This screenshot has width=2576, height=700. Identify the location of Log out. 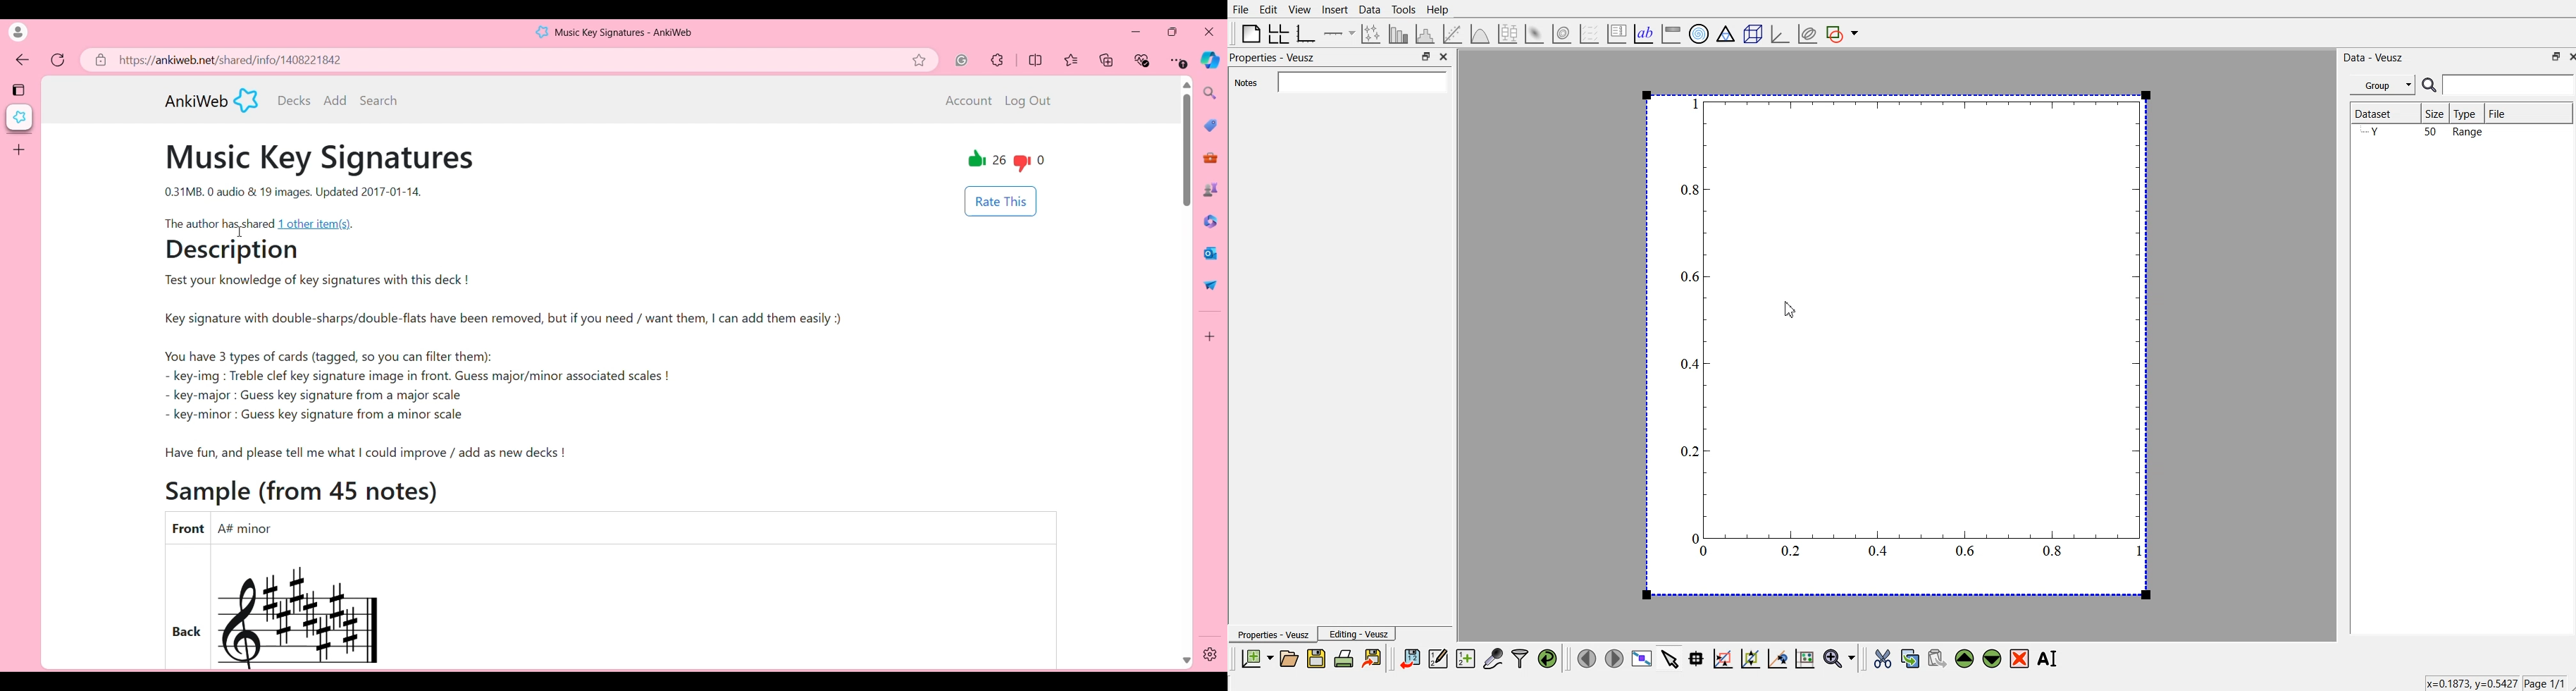
(1031, 102).